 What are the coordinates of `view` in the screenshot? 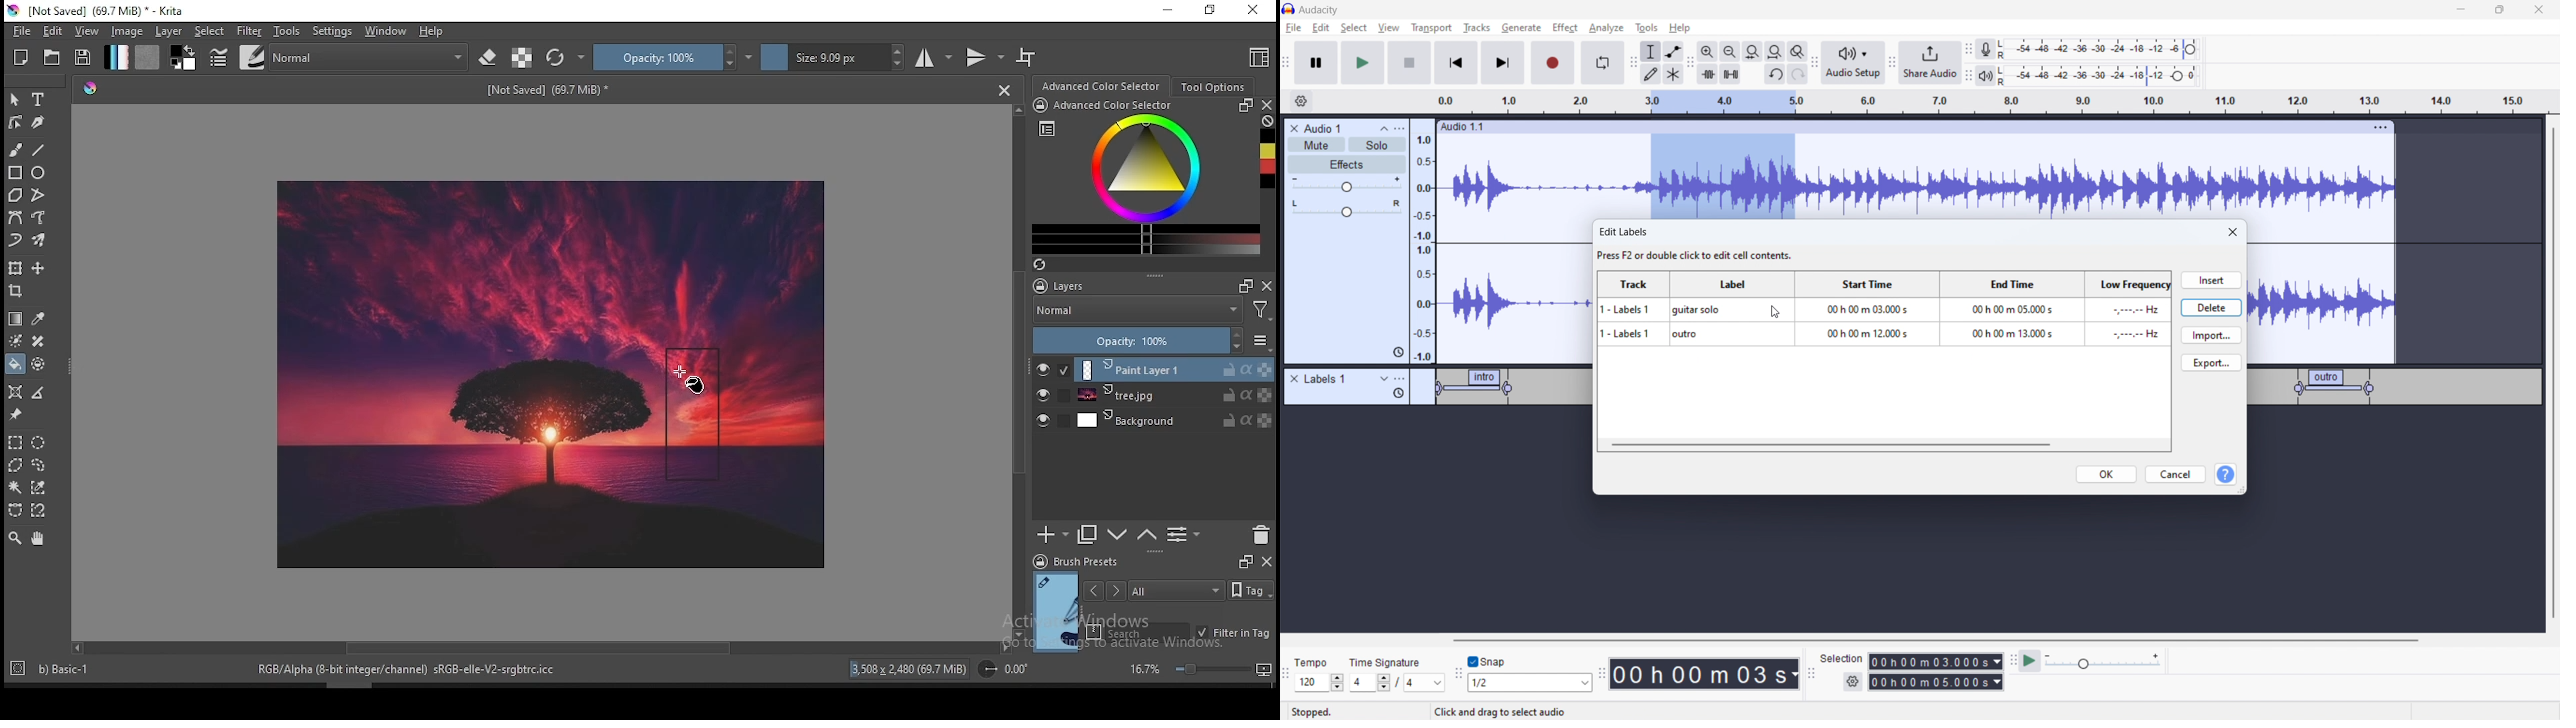 It's located at (89, 32).